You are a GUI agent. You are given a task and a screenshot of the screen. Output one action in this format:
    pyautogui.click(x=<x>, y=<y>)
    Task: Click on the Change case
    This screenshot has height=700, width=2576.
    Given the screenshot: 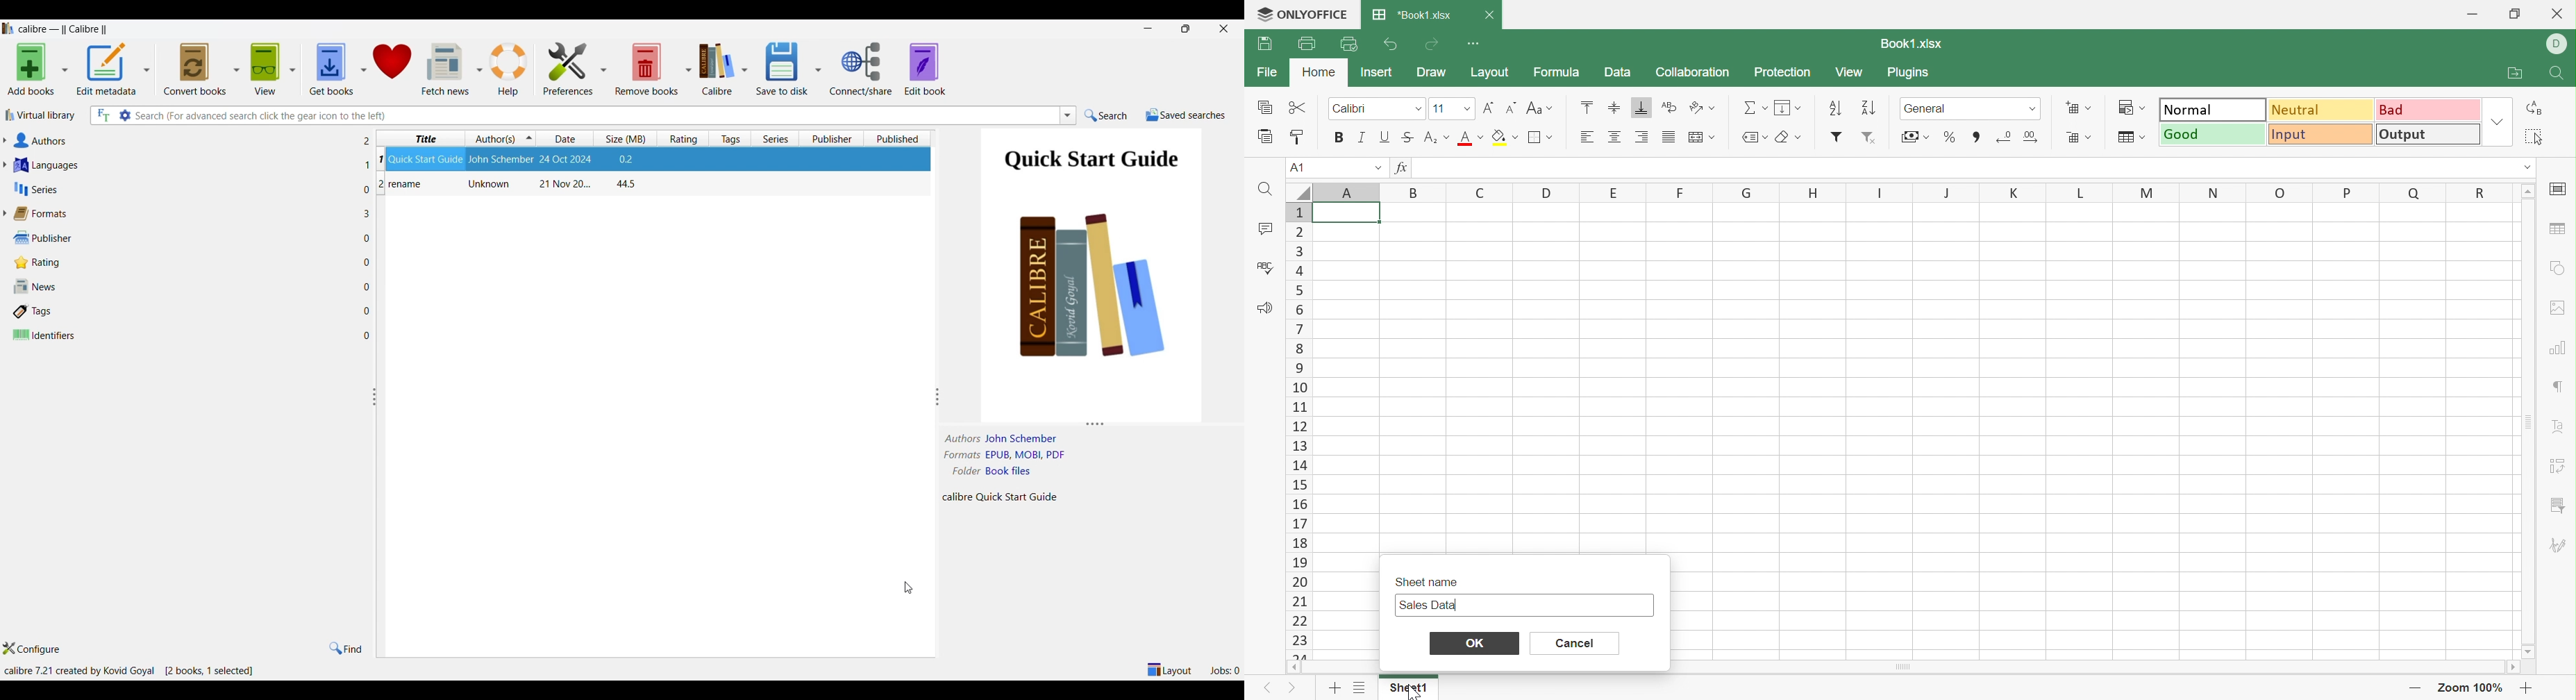 What is the action you would take?
    pyautogui.click(x=1542, y=107)
    